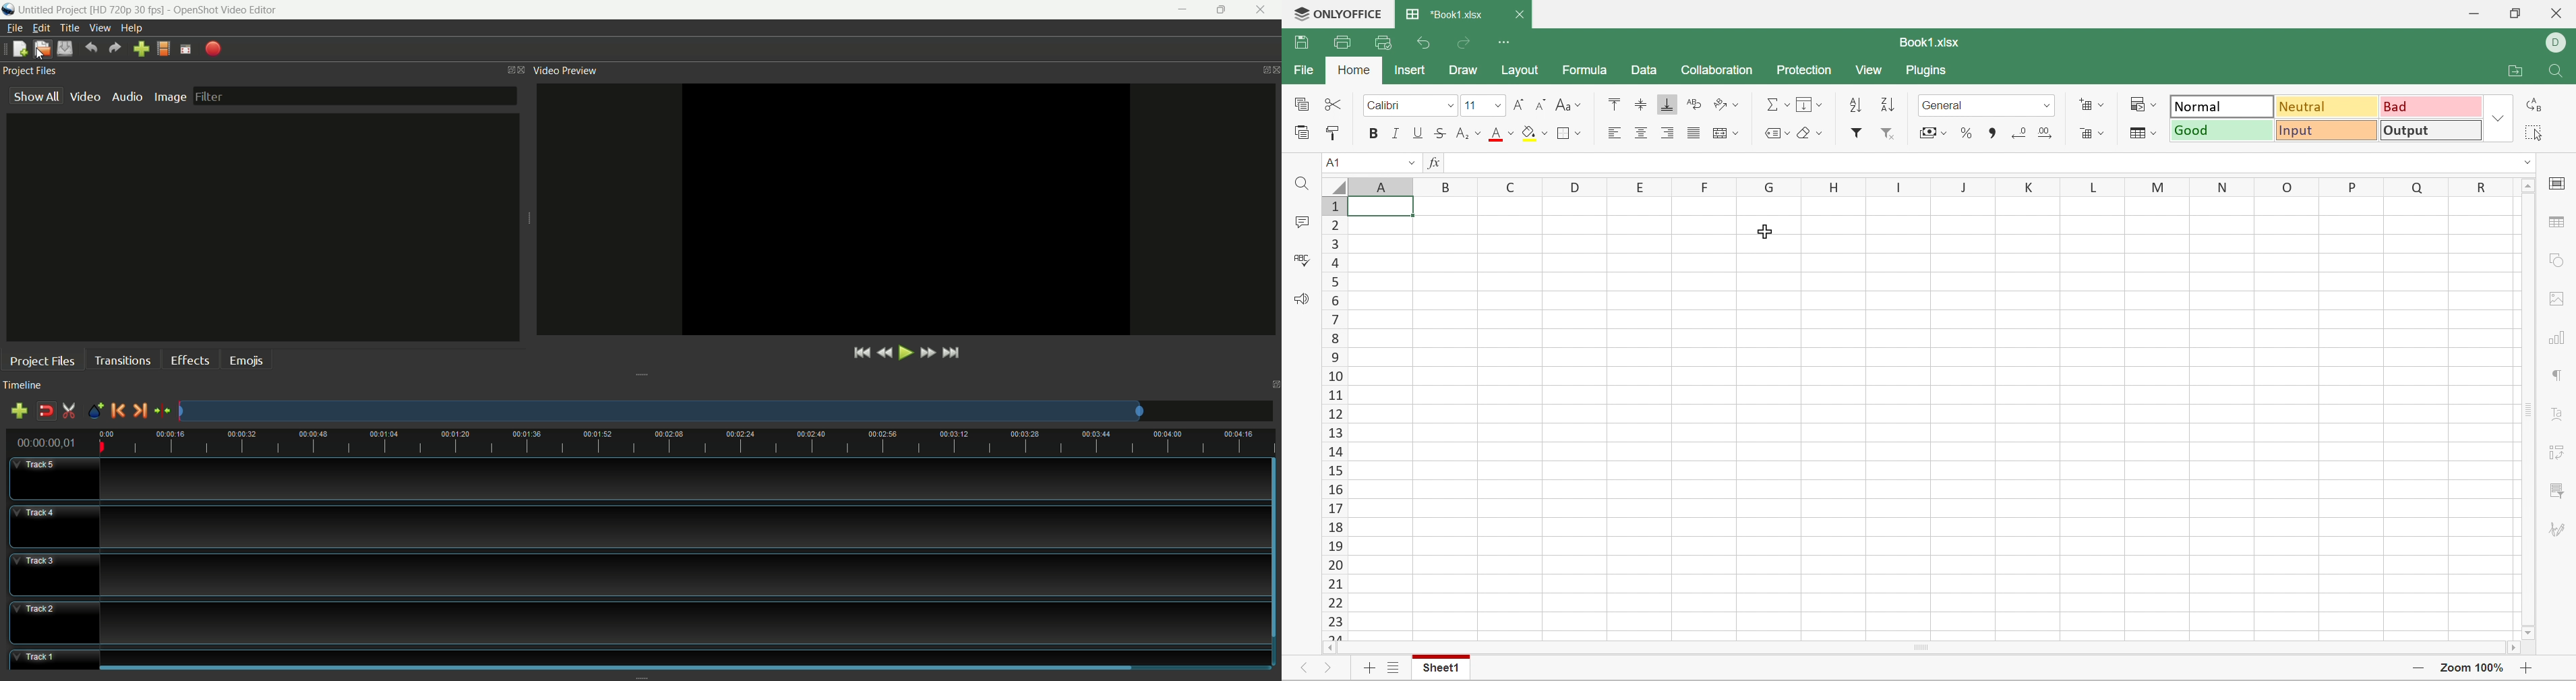 The height and width of the screenshot is (700, 2576). Describe the element at coordinates (2222, 130) in the screenshot. I see `Good` at that location.